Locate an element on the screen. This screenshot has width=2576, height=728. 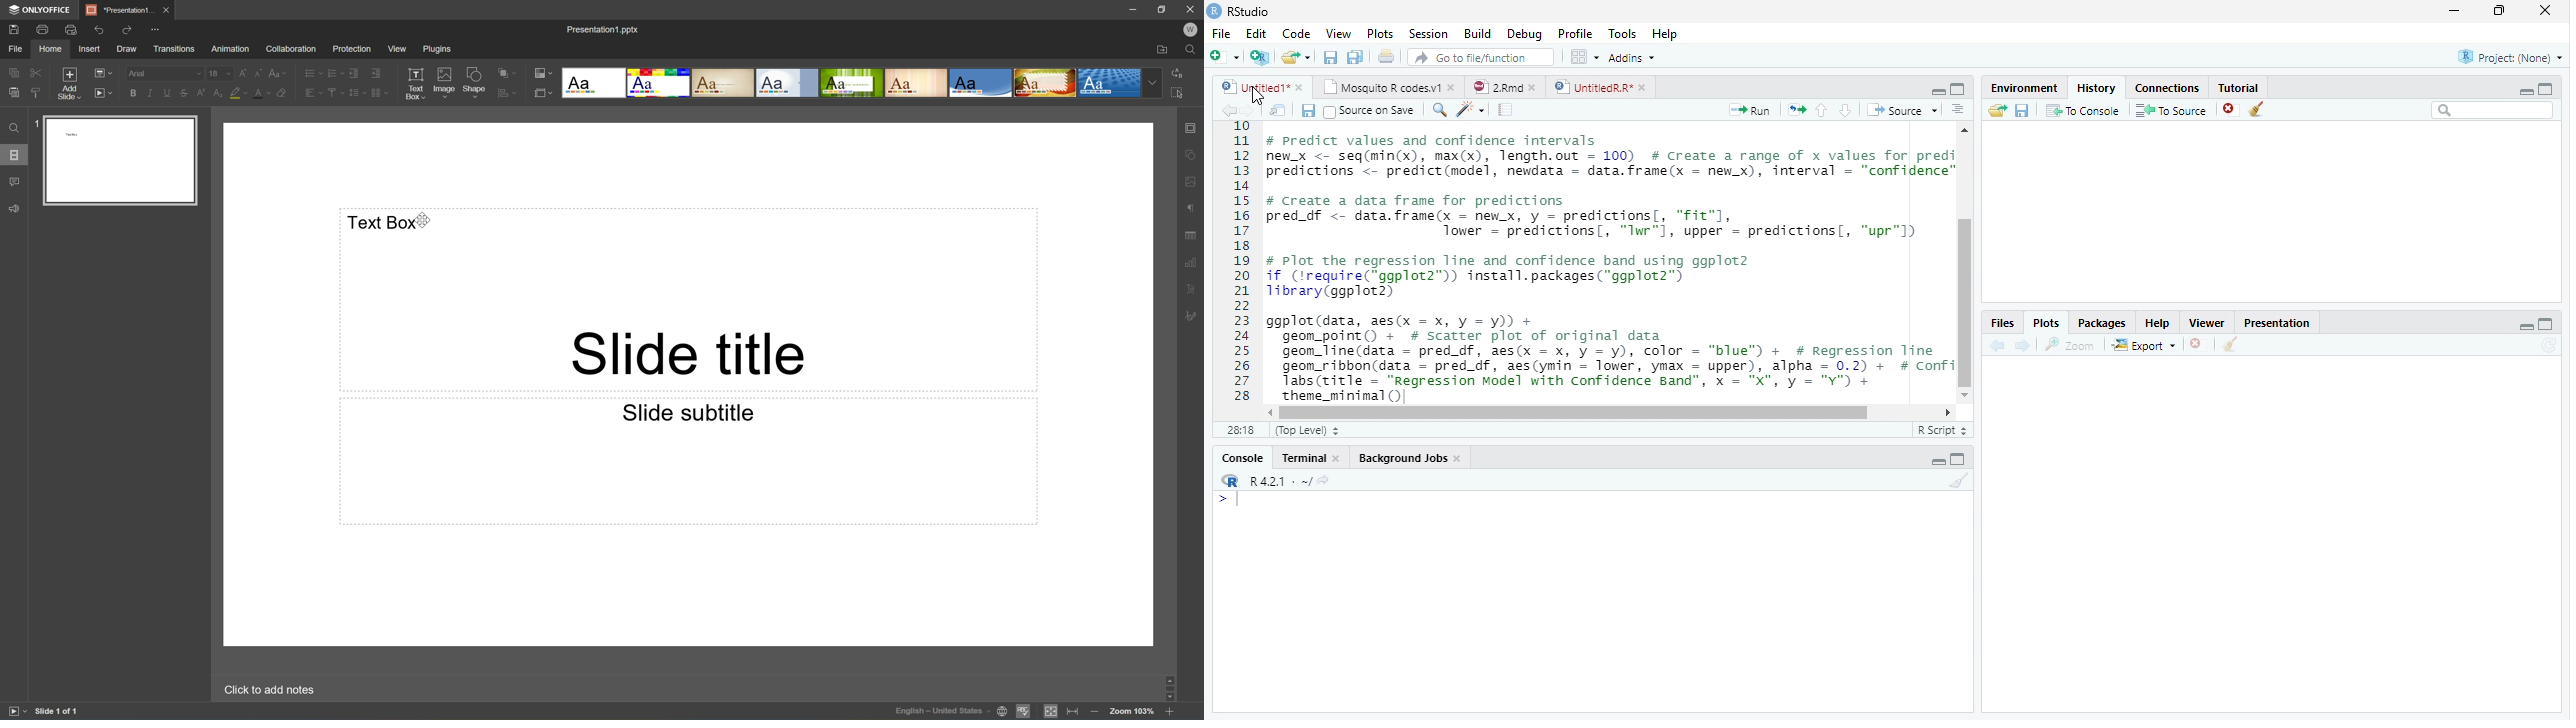
Code is located at coordinates (1297, 34).